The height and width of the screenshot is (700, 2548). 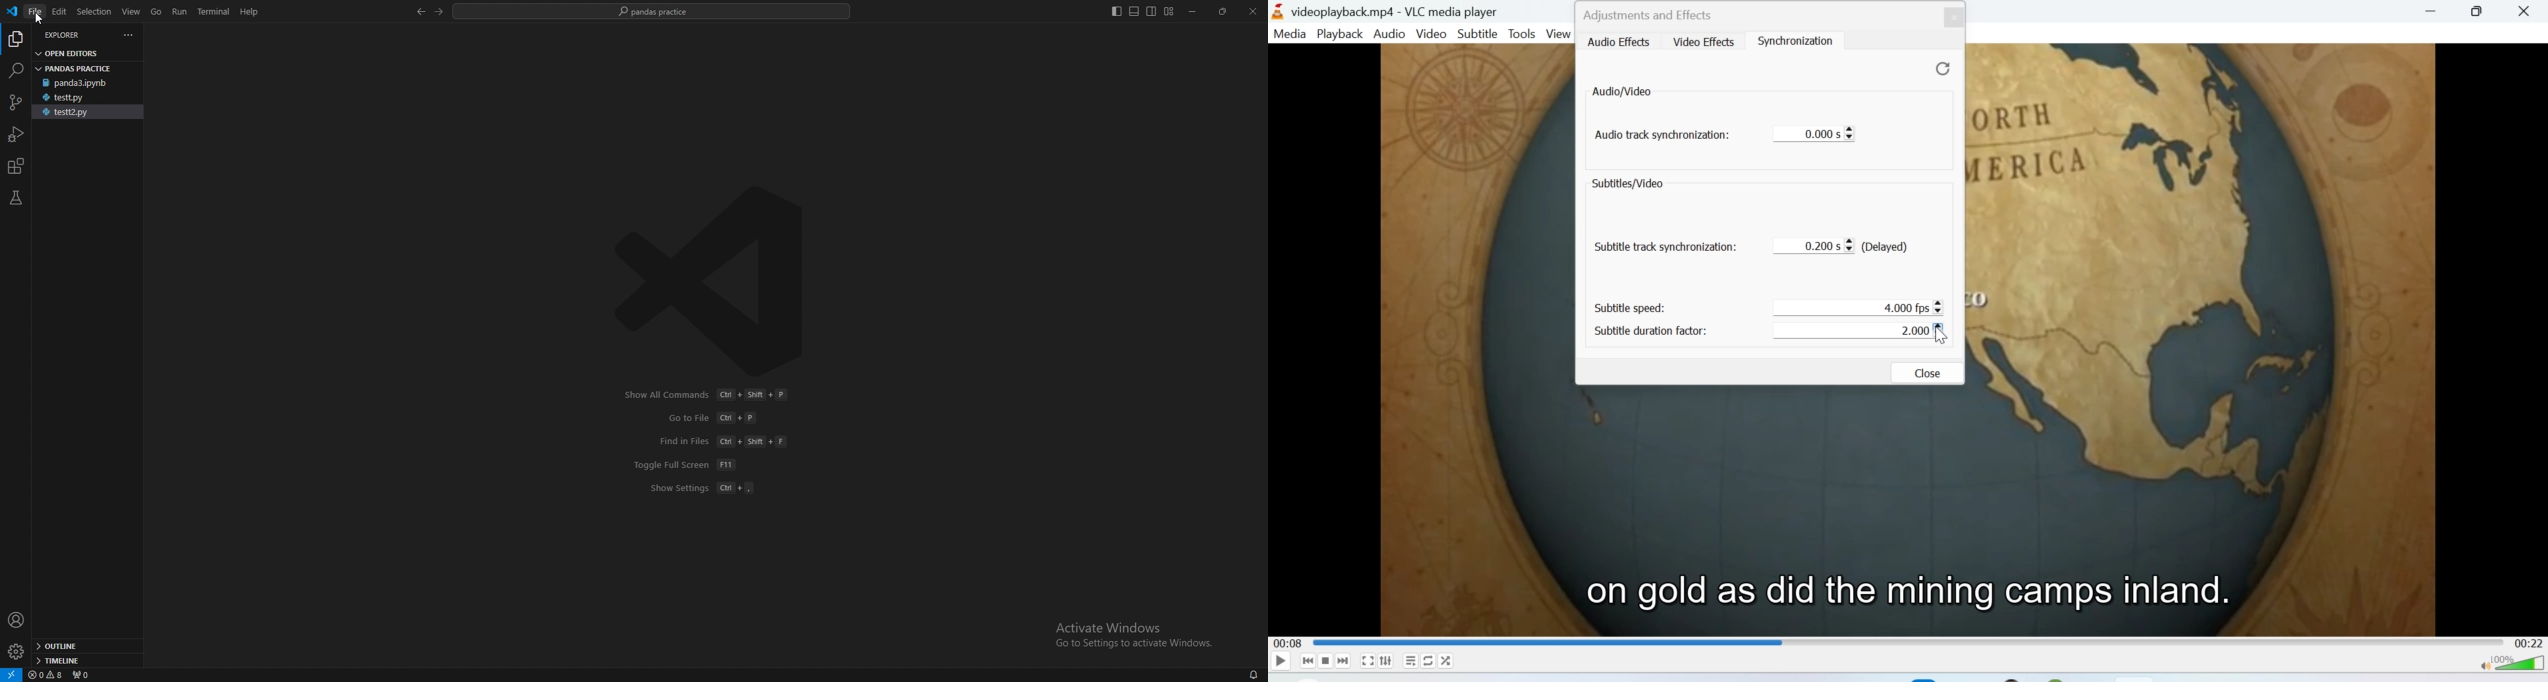 What do you see at coordinates (2512, 667) in the screenshot?
I see `Volume` at bounding box center [2512, 667].